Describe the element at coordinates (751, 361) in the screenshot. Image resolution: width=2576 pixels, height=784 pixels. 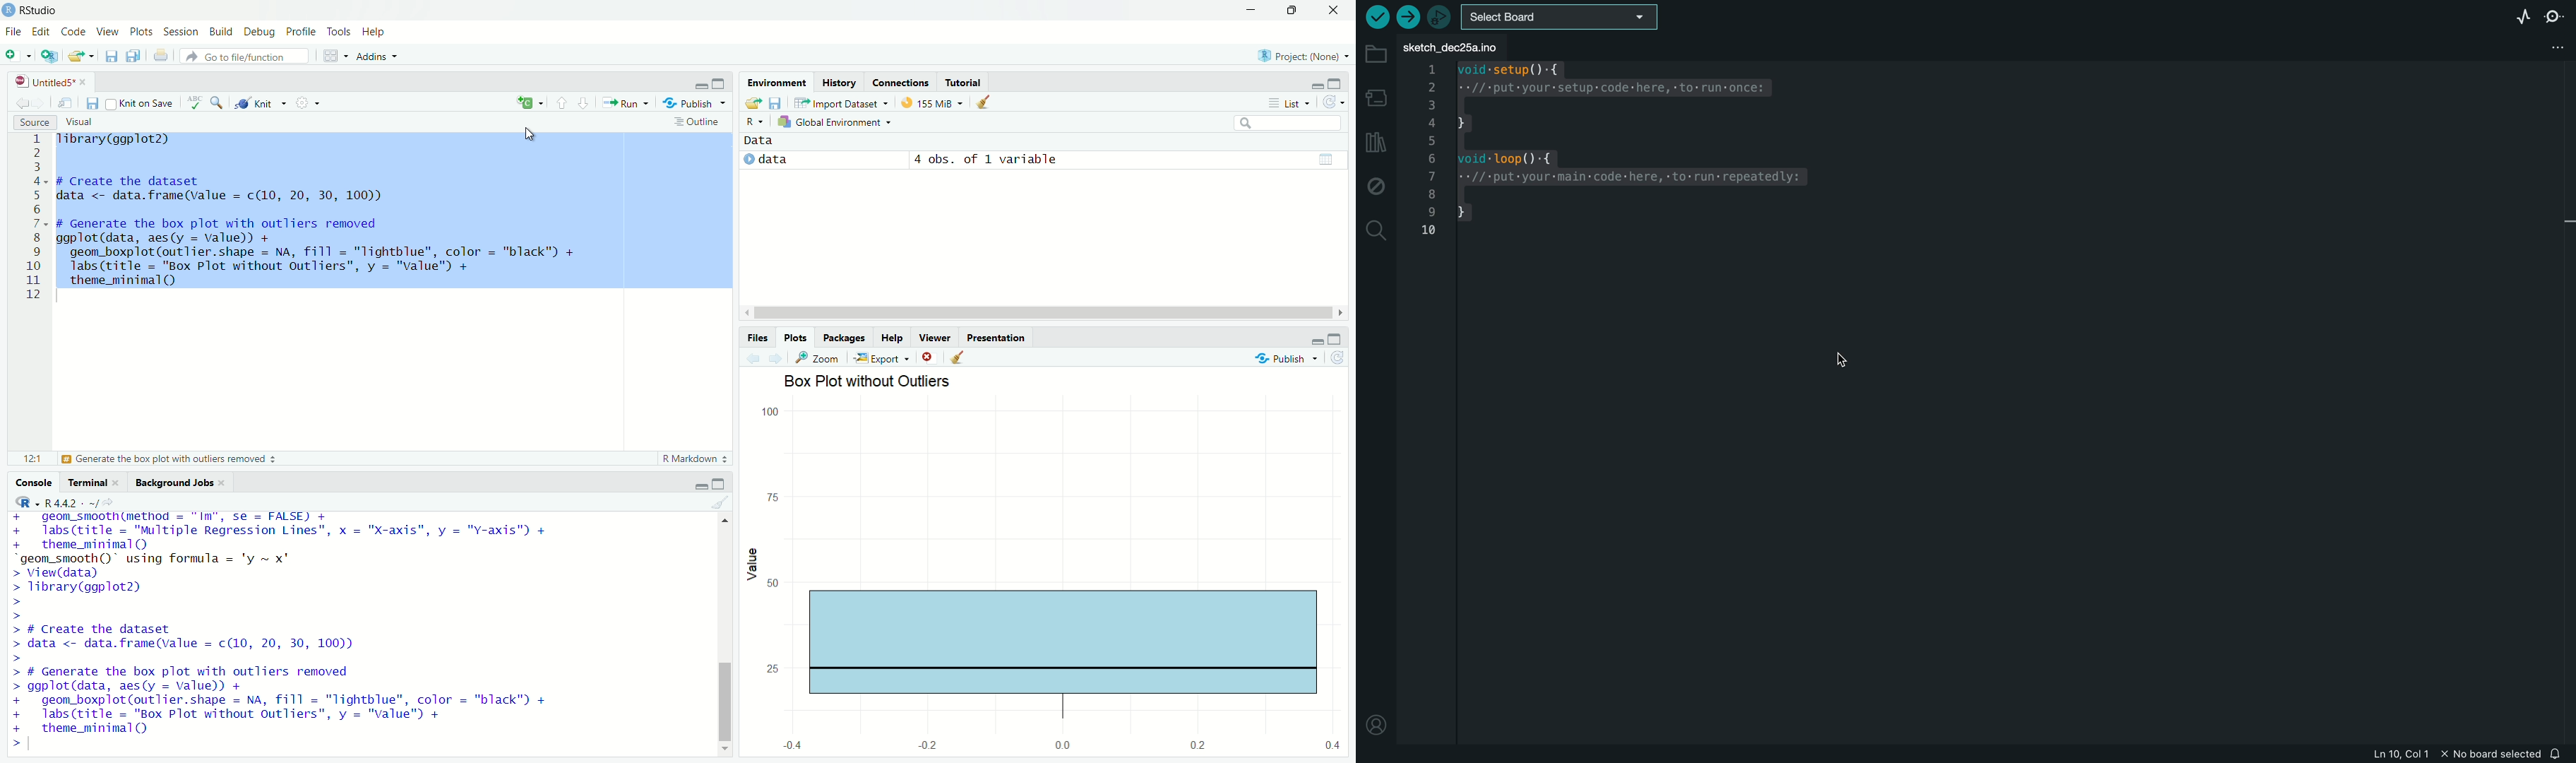
I see `back` at that location.